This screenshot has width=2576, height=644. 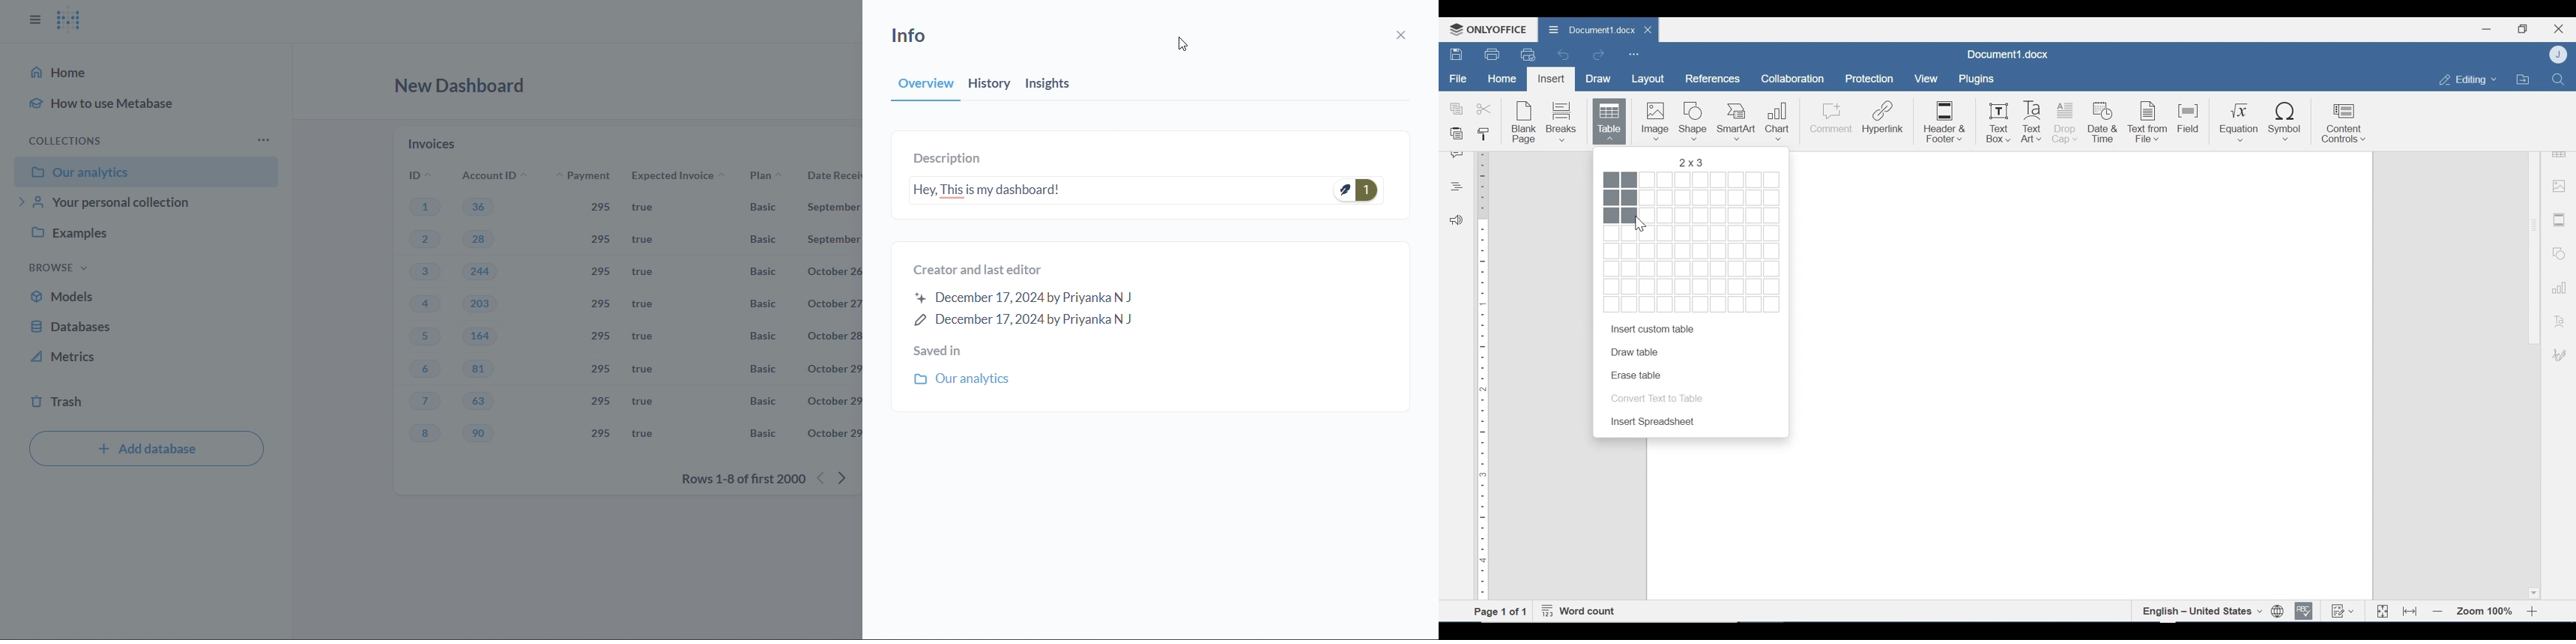 What do you see at coordinates (968, 378) in the screenshot?
I see `our analytics` at bounding box center [968, 378].